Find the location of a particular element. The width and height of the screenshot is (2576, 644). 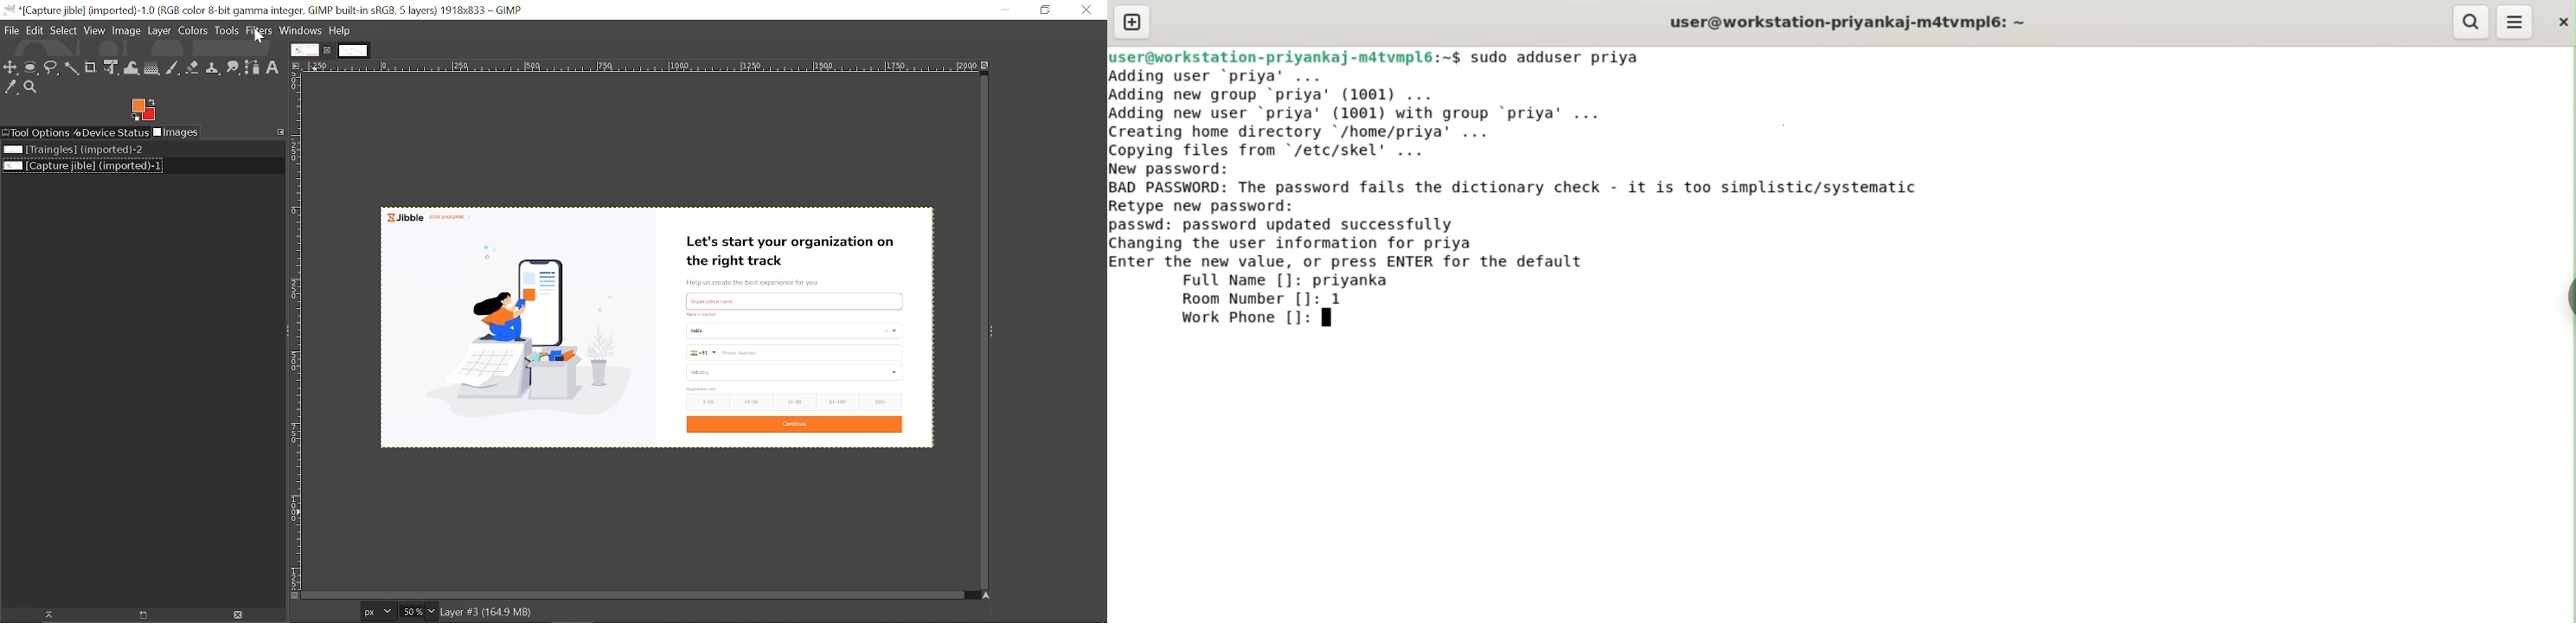

Zoom tool is located at coordinates (32, 88).